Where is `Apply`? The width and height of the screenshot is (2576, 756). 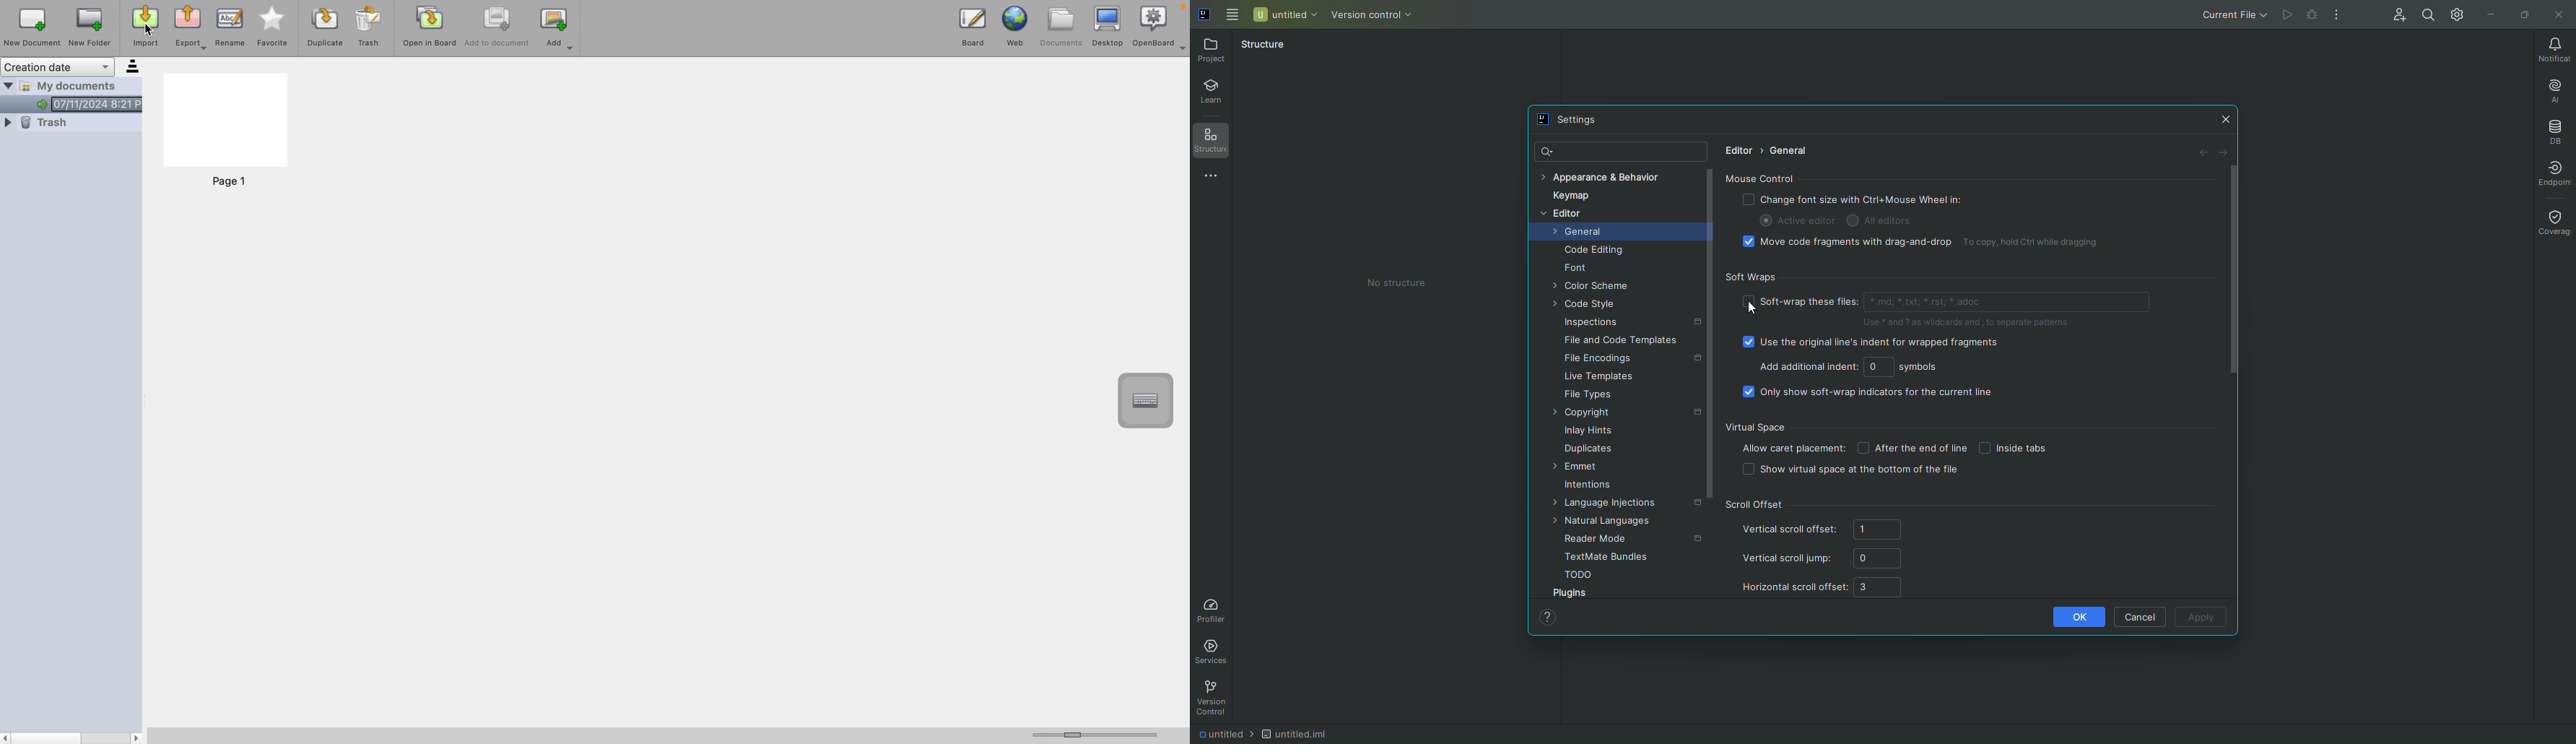
Apply is located at coordinates (2200, 618).